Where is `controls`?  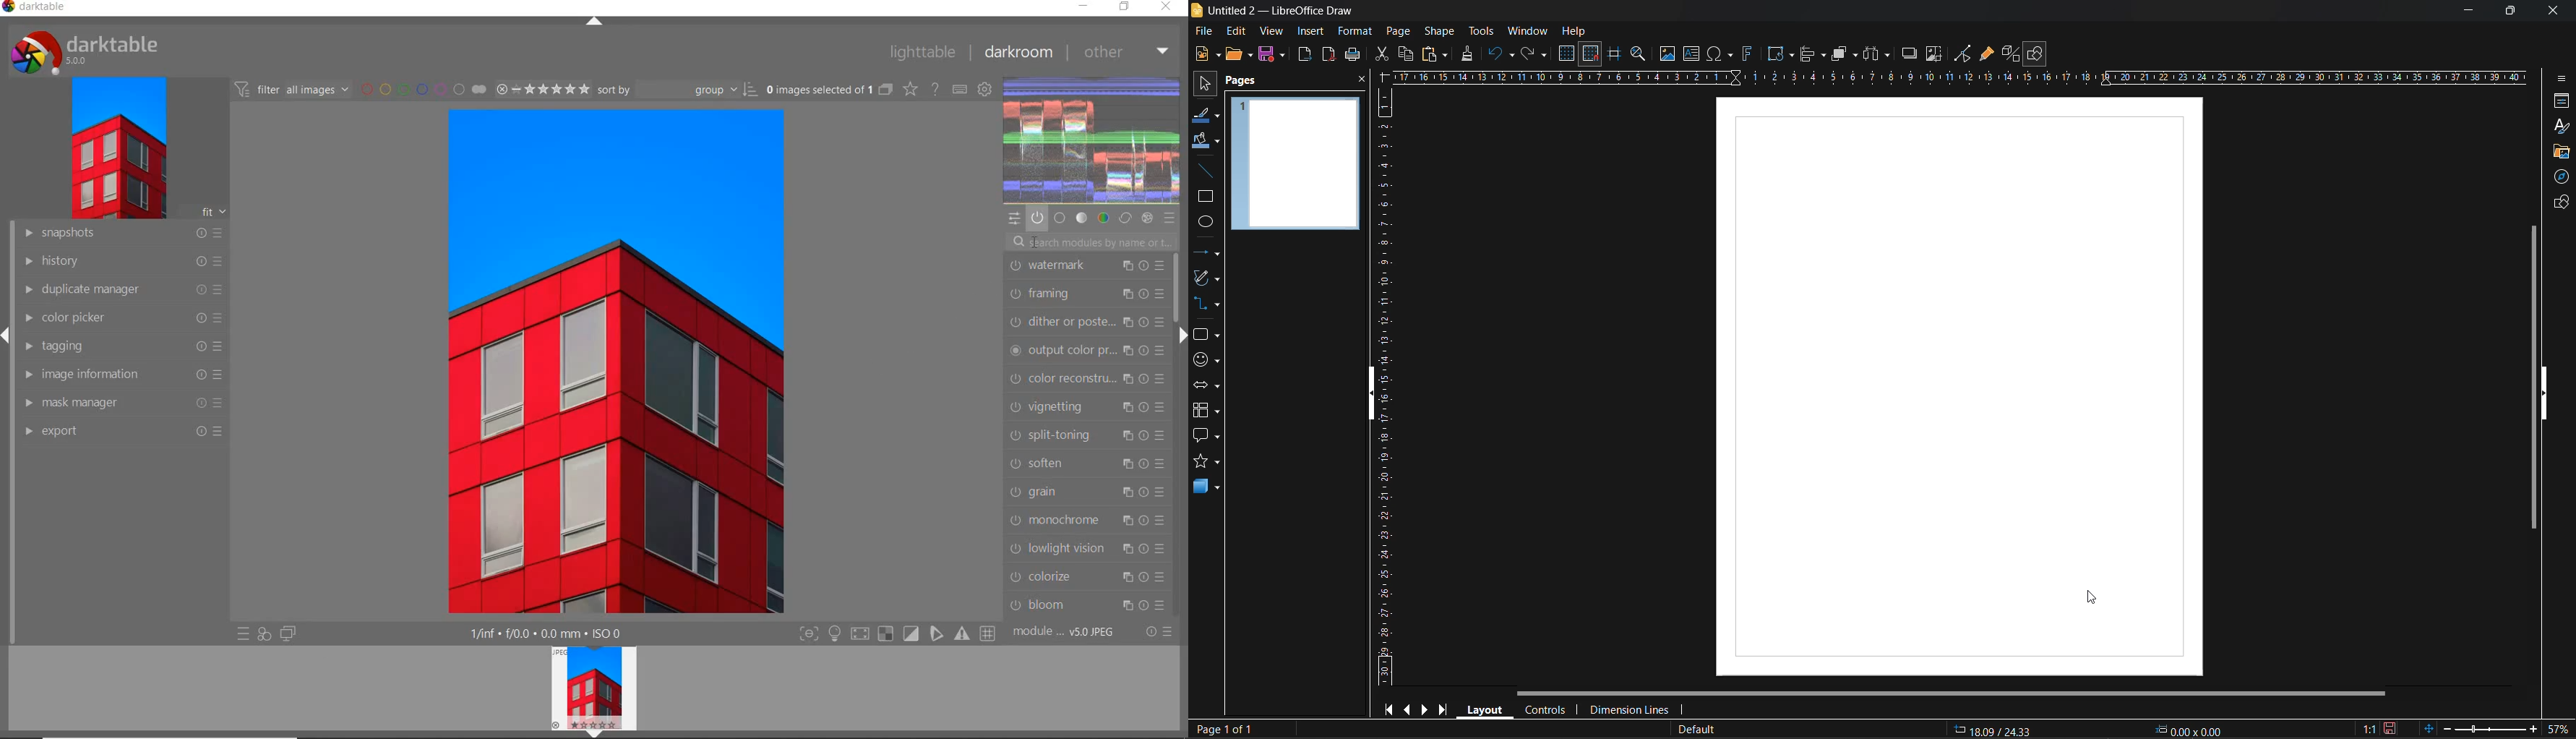
controls is located at coordinates (1550, 710).